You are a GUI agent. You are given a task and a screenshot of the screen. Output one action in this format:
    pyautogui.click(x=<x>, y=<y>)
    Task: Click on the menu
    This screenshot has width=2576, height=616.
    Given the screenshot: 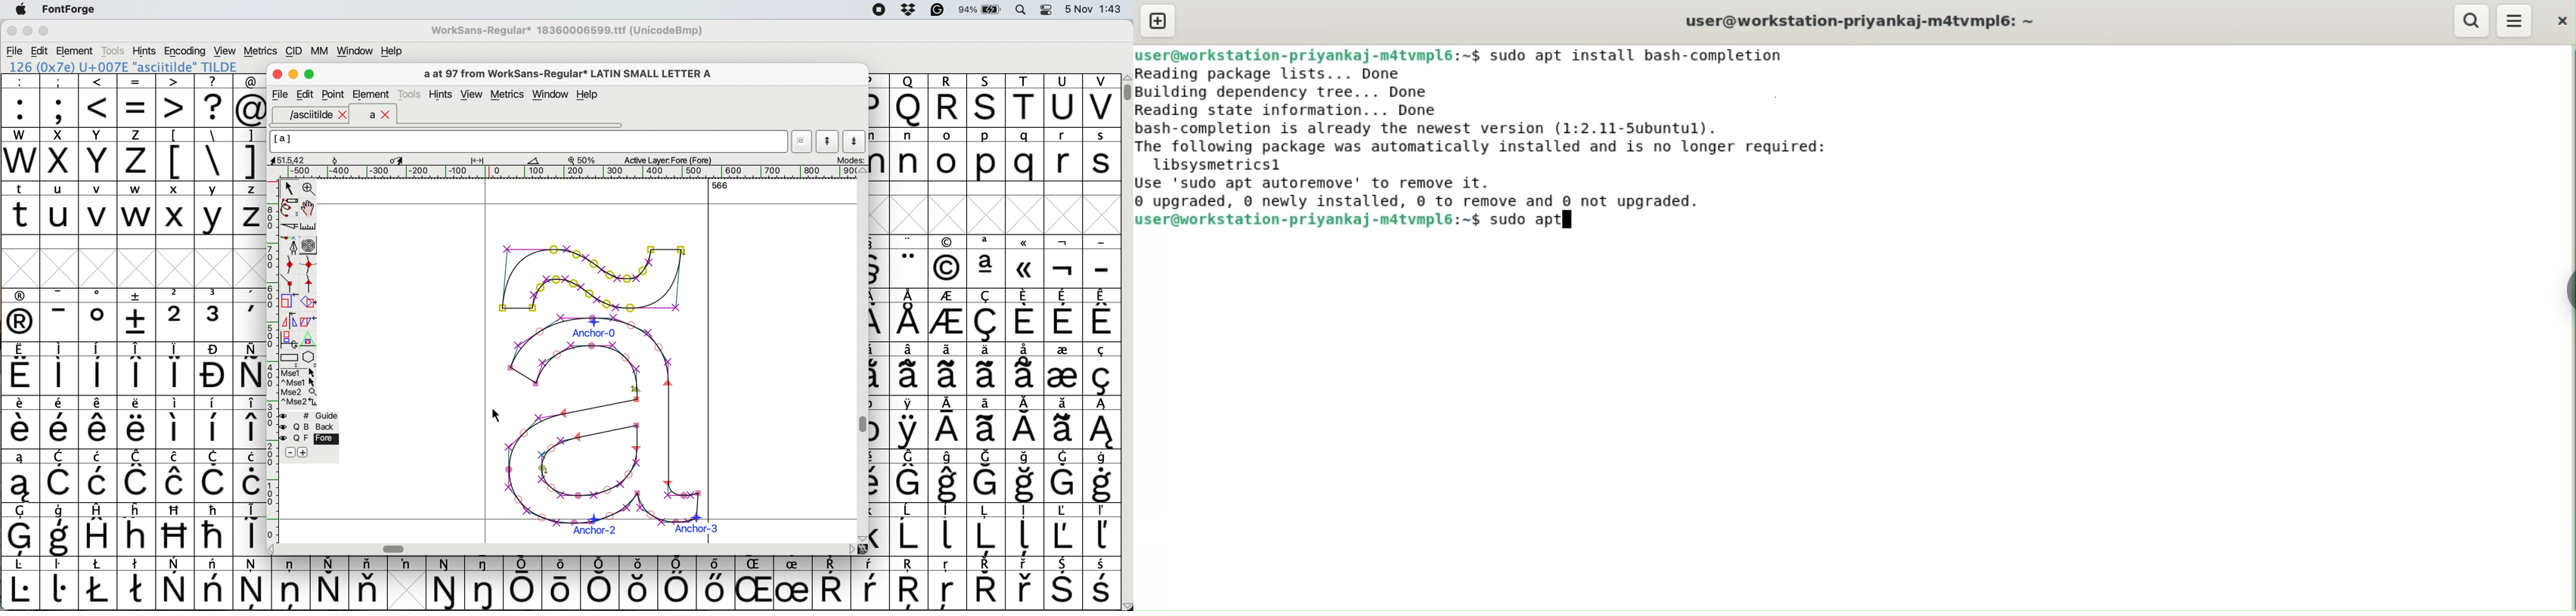 What is the action you would take?
    pyautogui.click(x=2516, y=20)
    